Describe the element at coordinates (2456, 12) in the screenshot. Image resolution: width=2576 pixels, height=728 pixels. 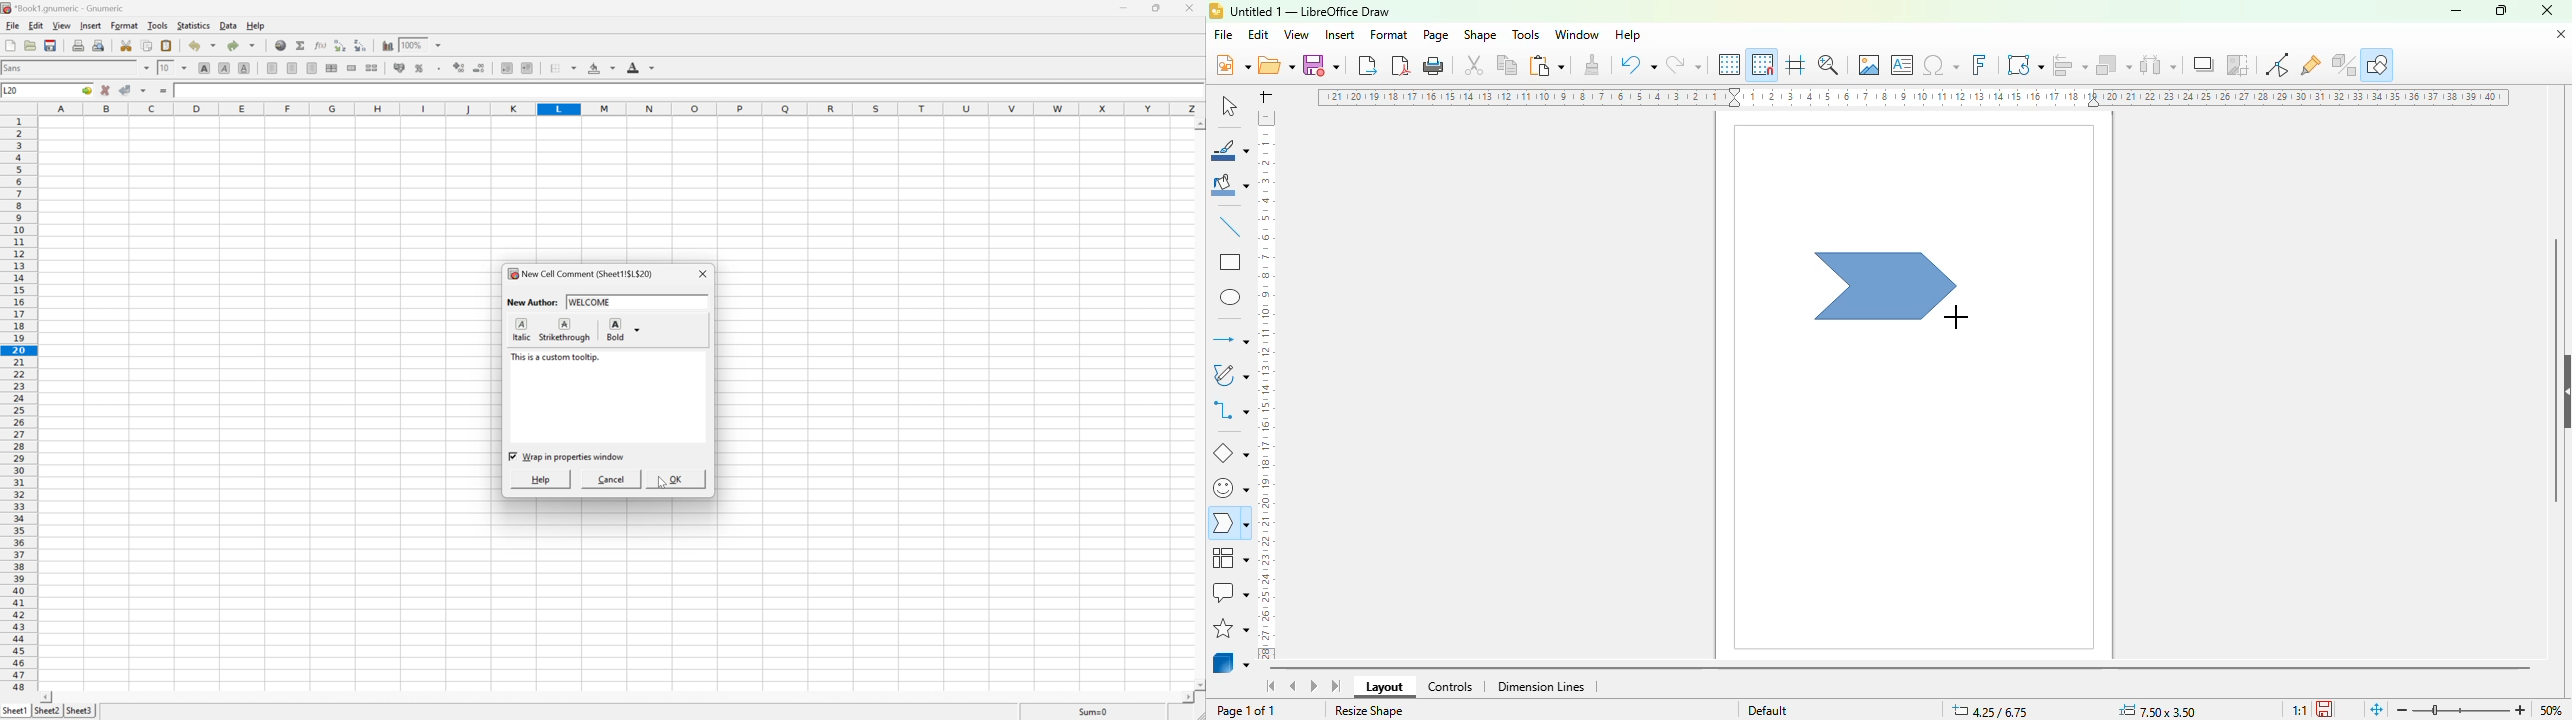
I see `minimize` at that location.